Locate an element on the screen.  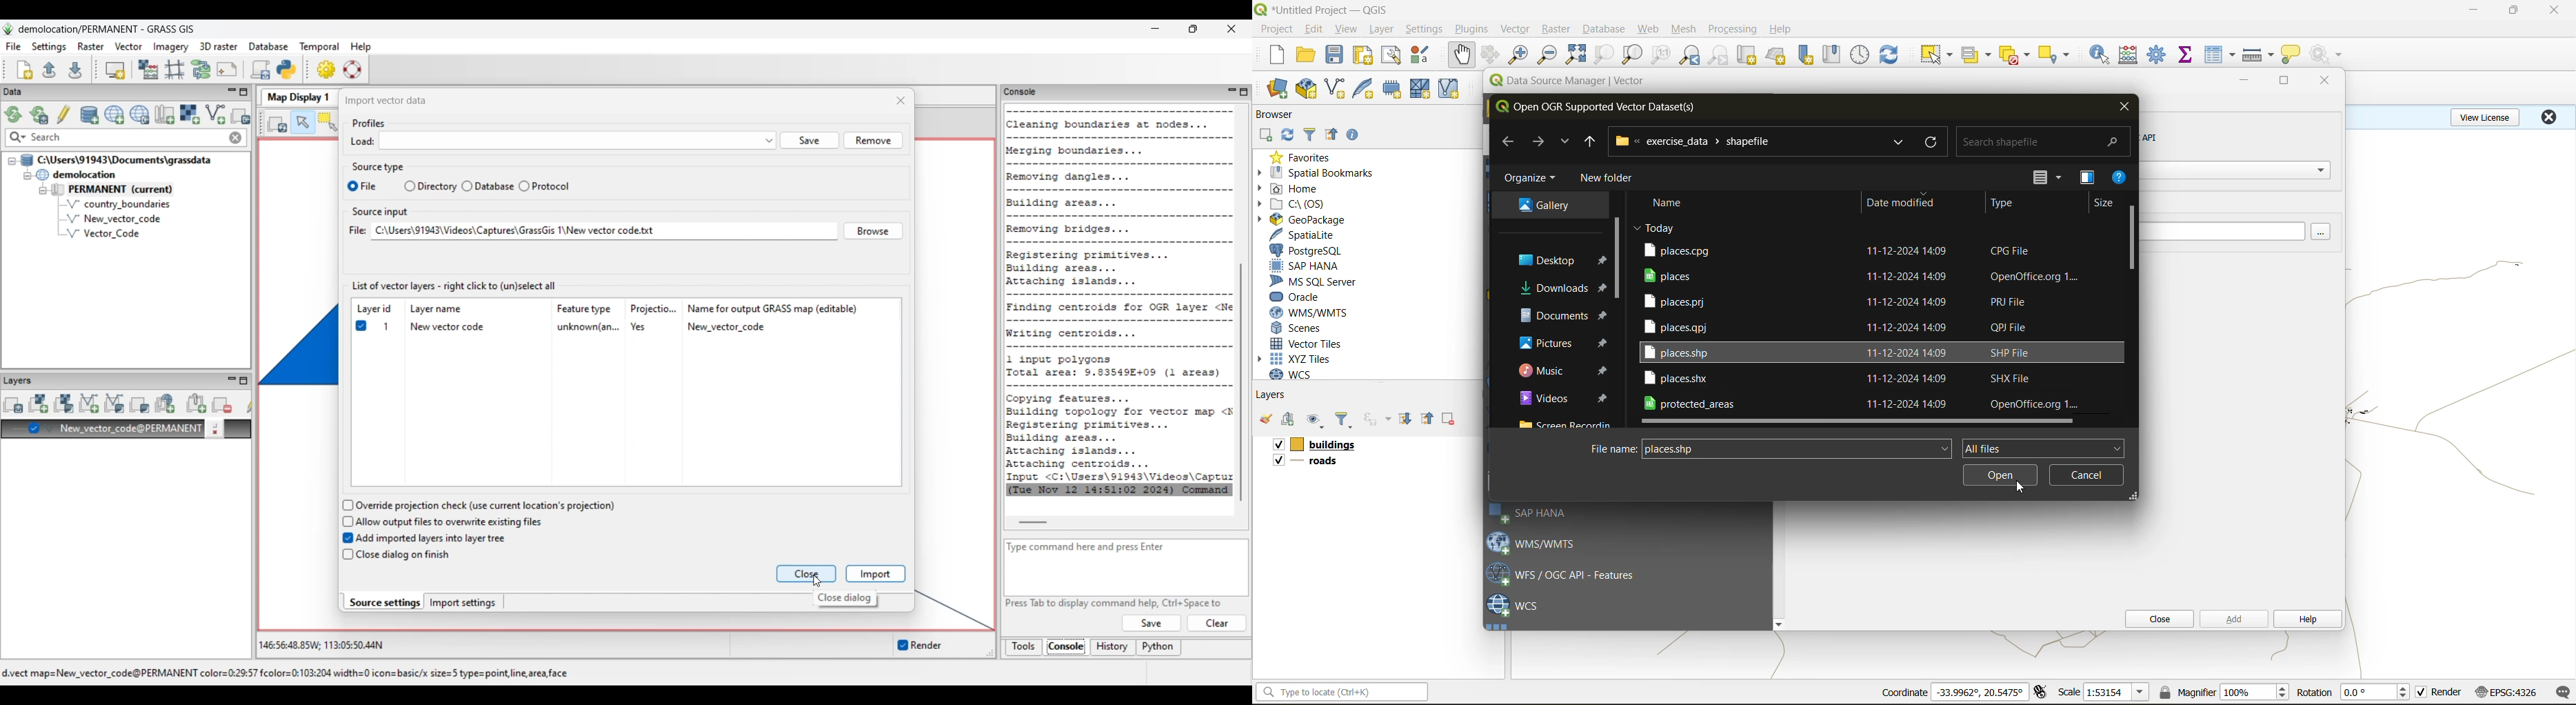
zoom full is located at coordinates (1576, 54).